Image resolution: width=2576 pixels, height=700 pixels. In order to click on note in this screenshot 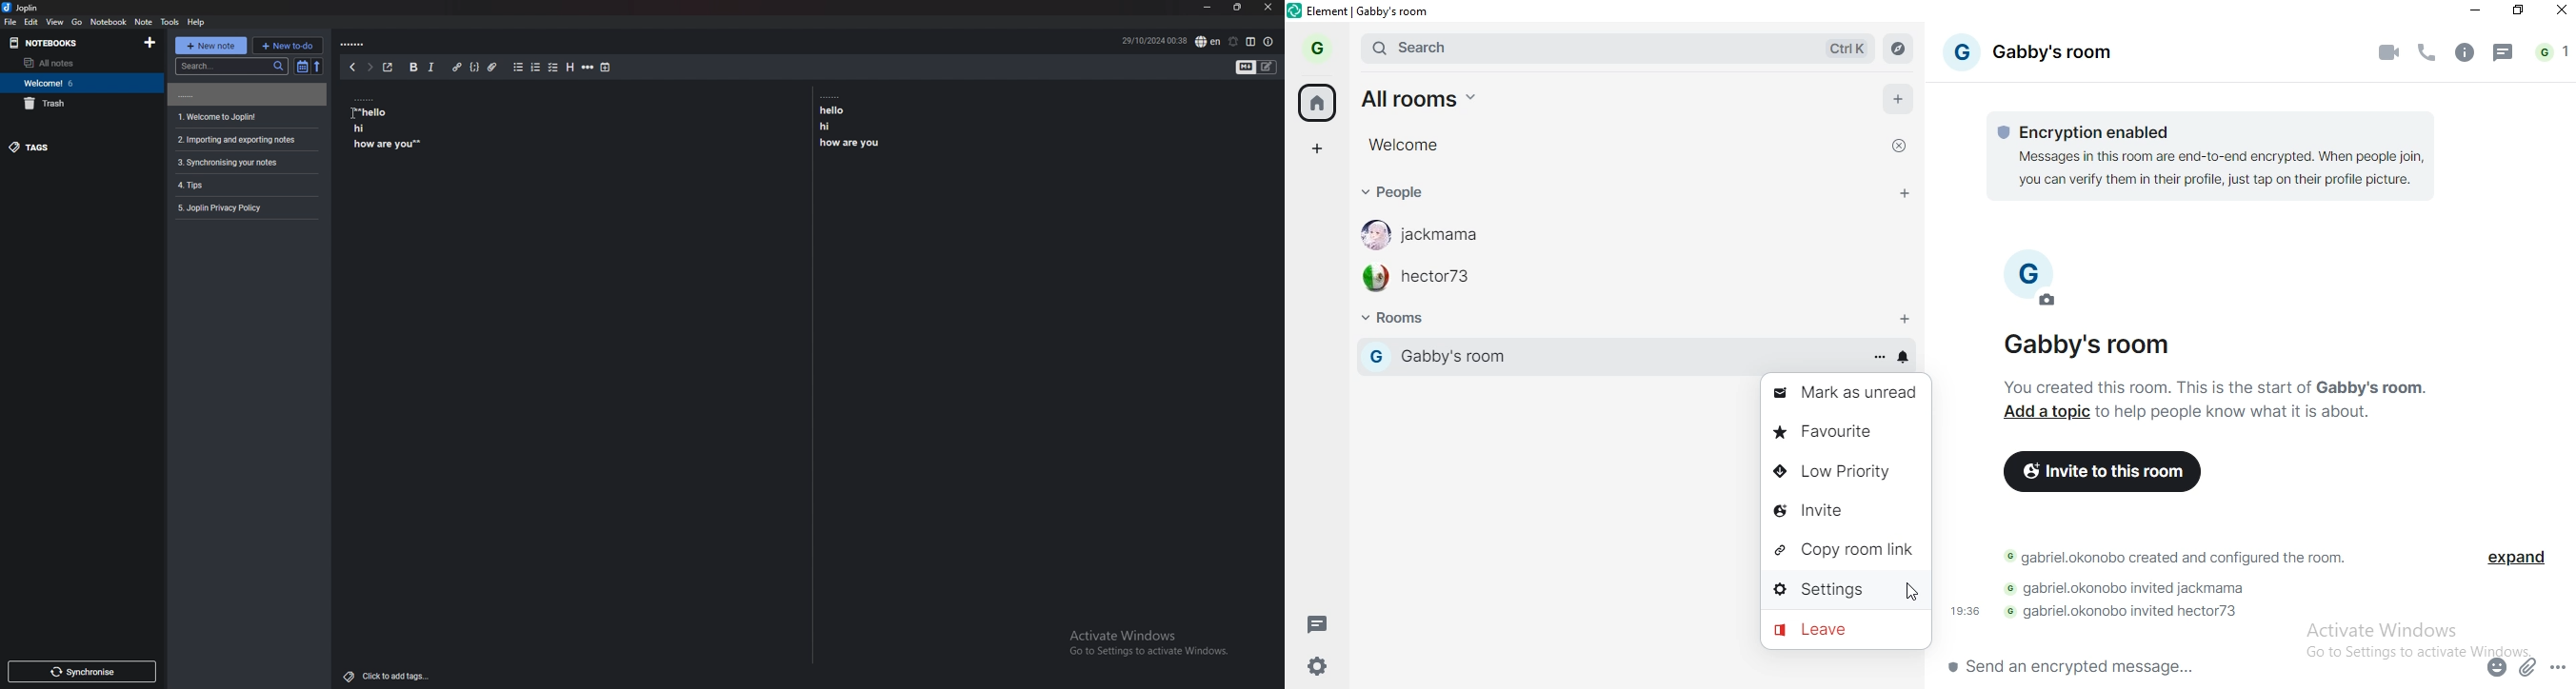, I will do `click(245, 117)`.